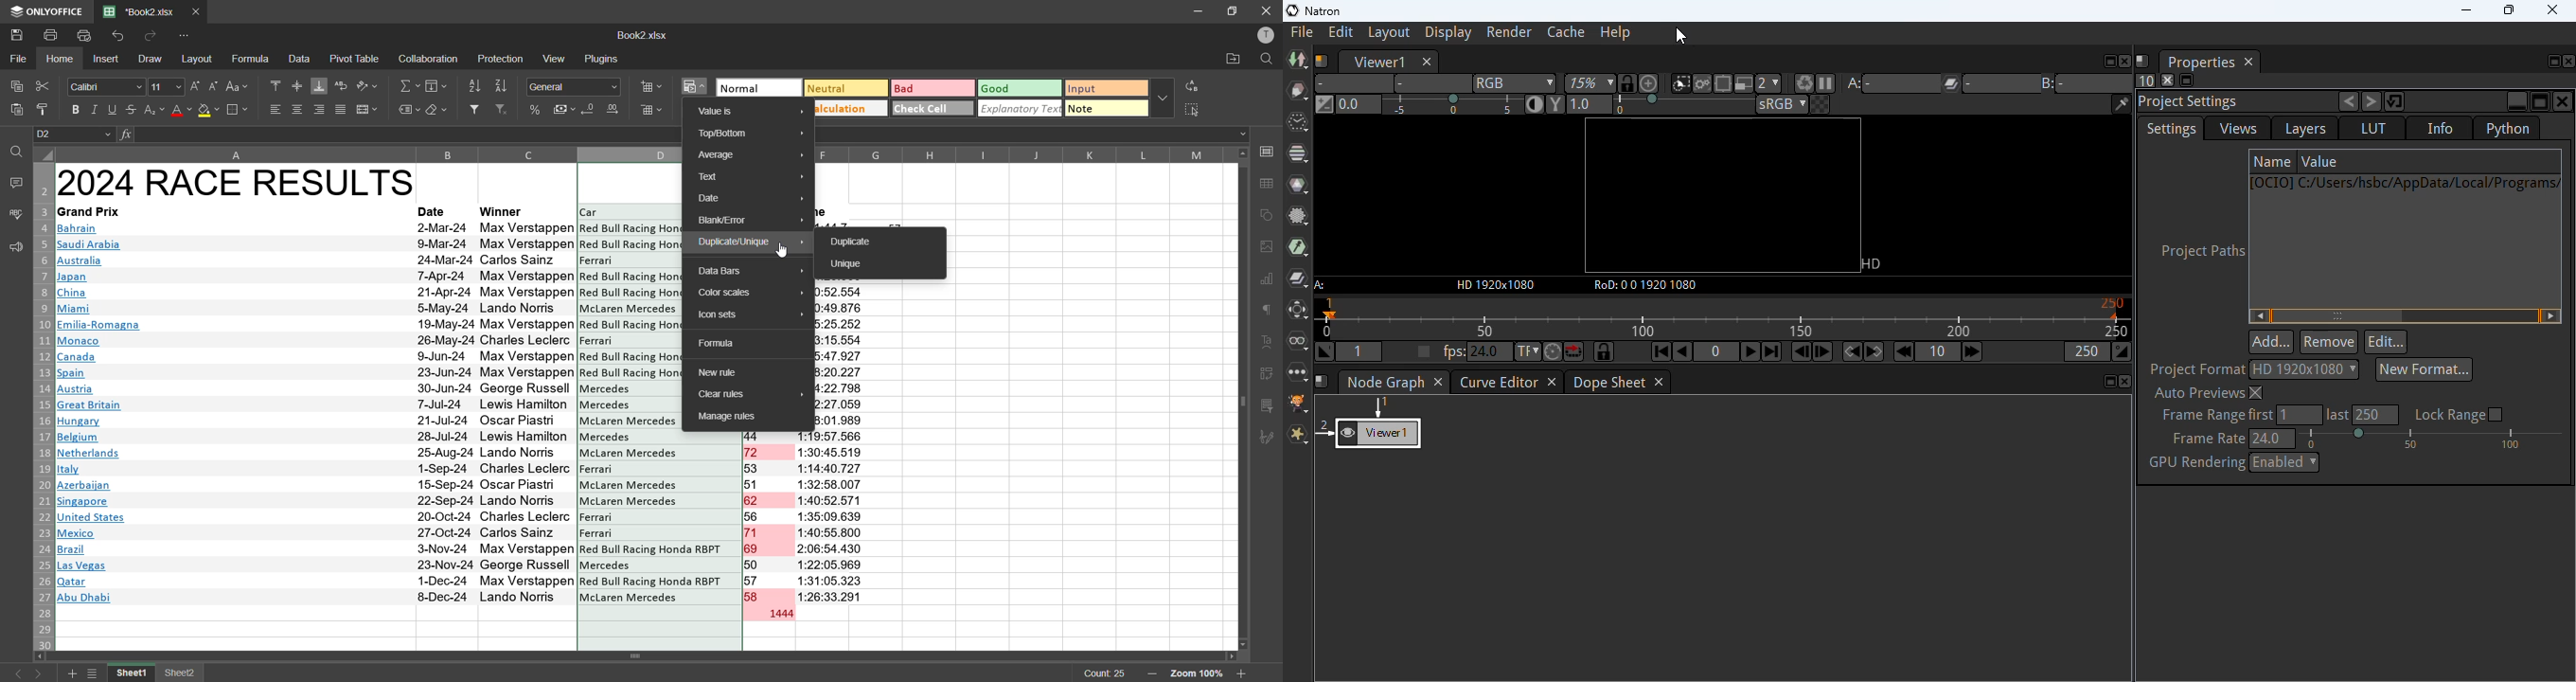 The image size is (2576, 700). What do you see at coordinates (752, 135) in the screenshot?
I see `top/bottom` at bounding box center [752, 135].